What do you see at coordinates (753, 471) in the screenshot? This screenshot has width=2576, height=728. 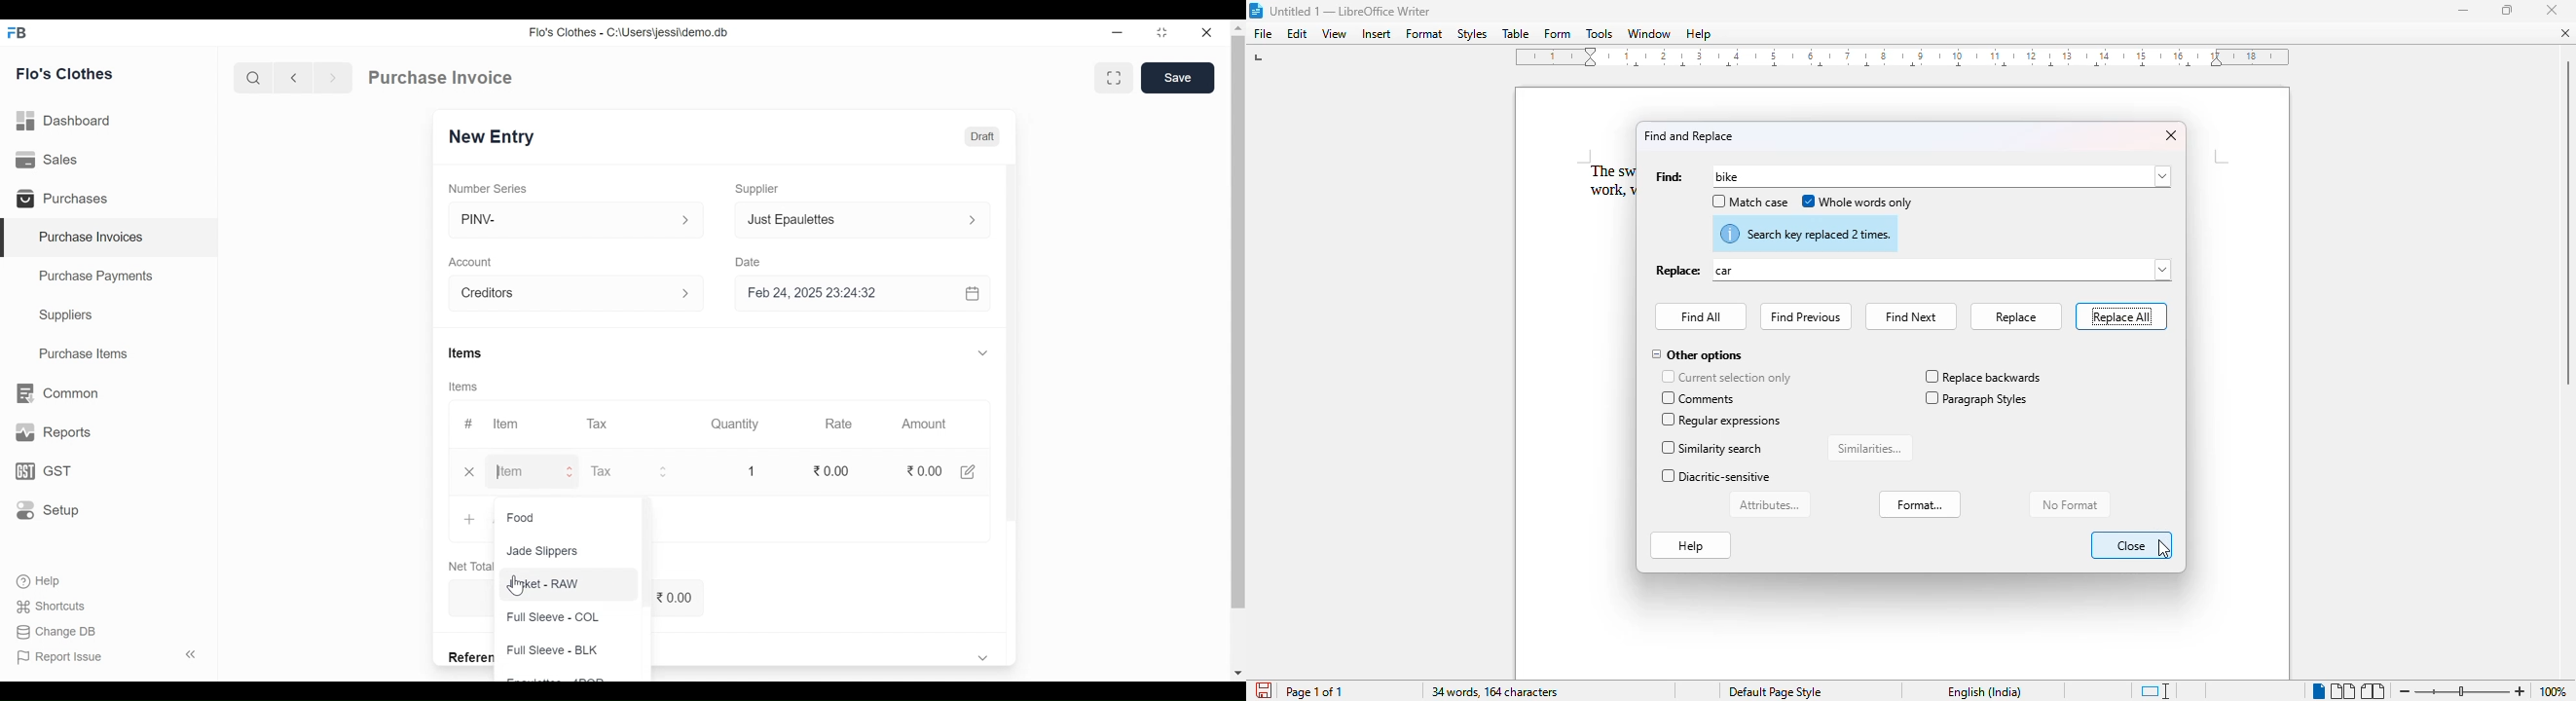 I see `1` at bounding box center [753, 471].